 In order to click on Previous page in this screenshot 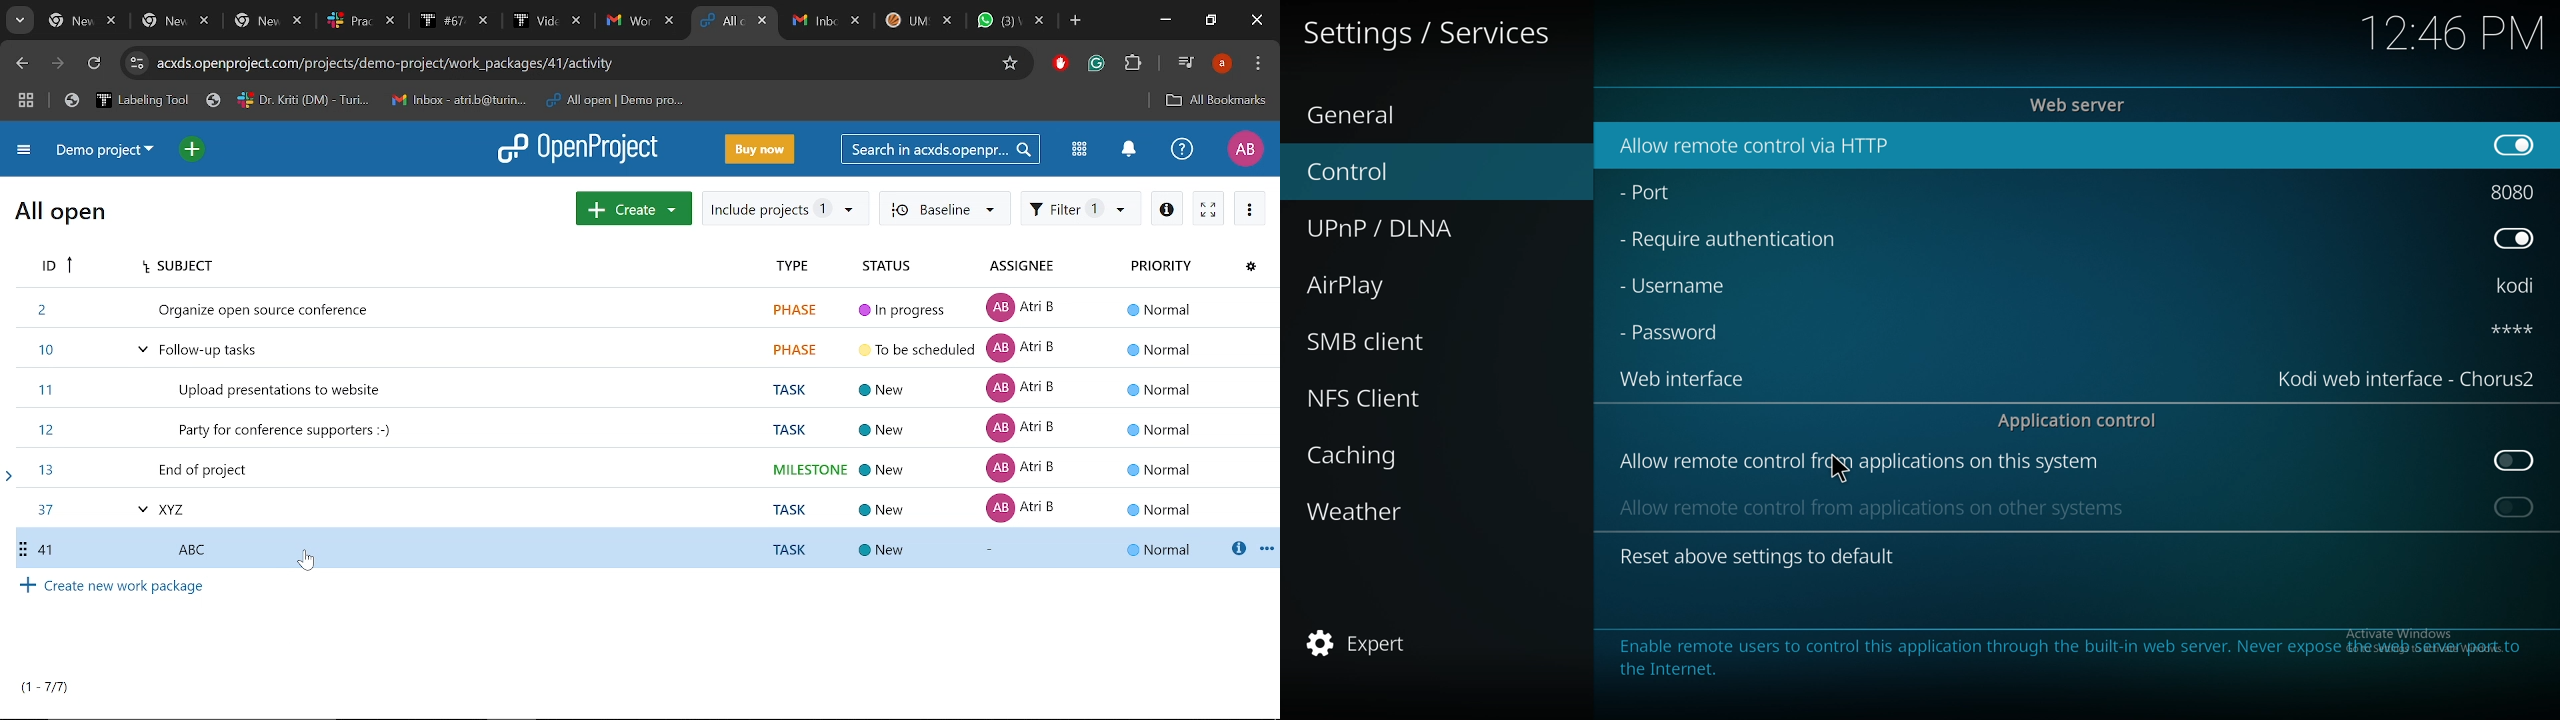, I will do `click(21, 63)`.